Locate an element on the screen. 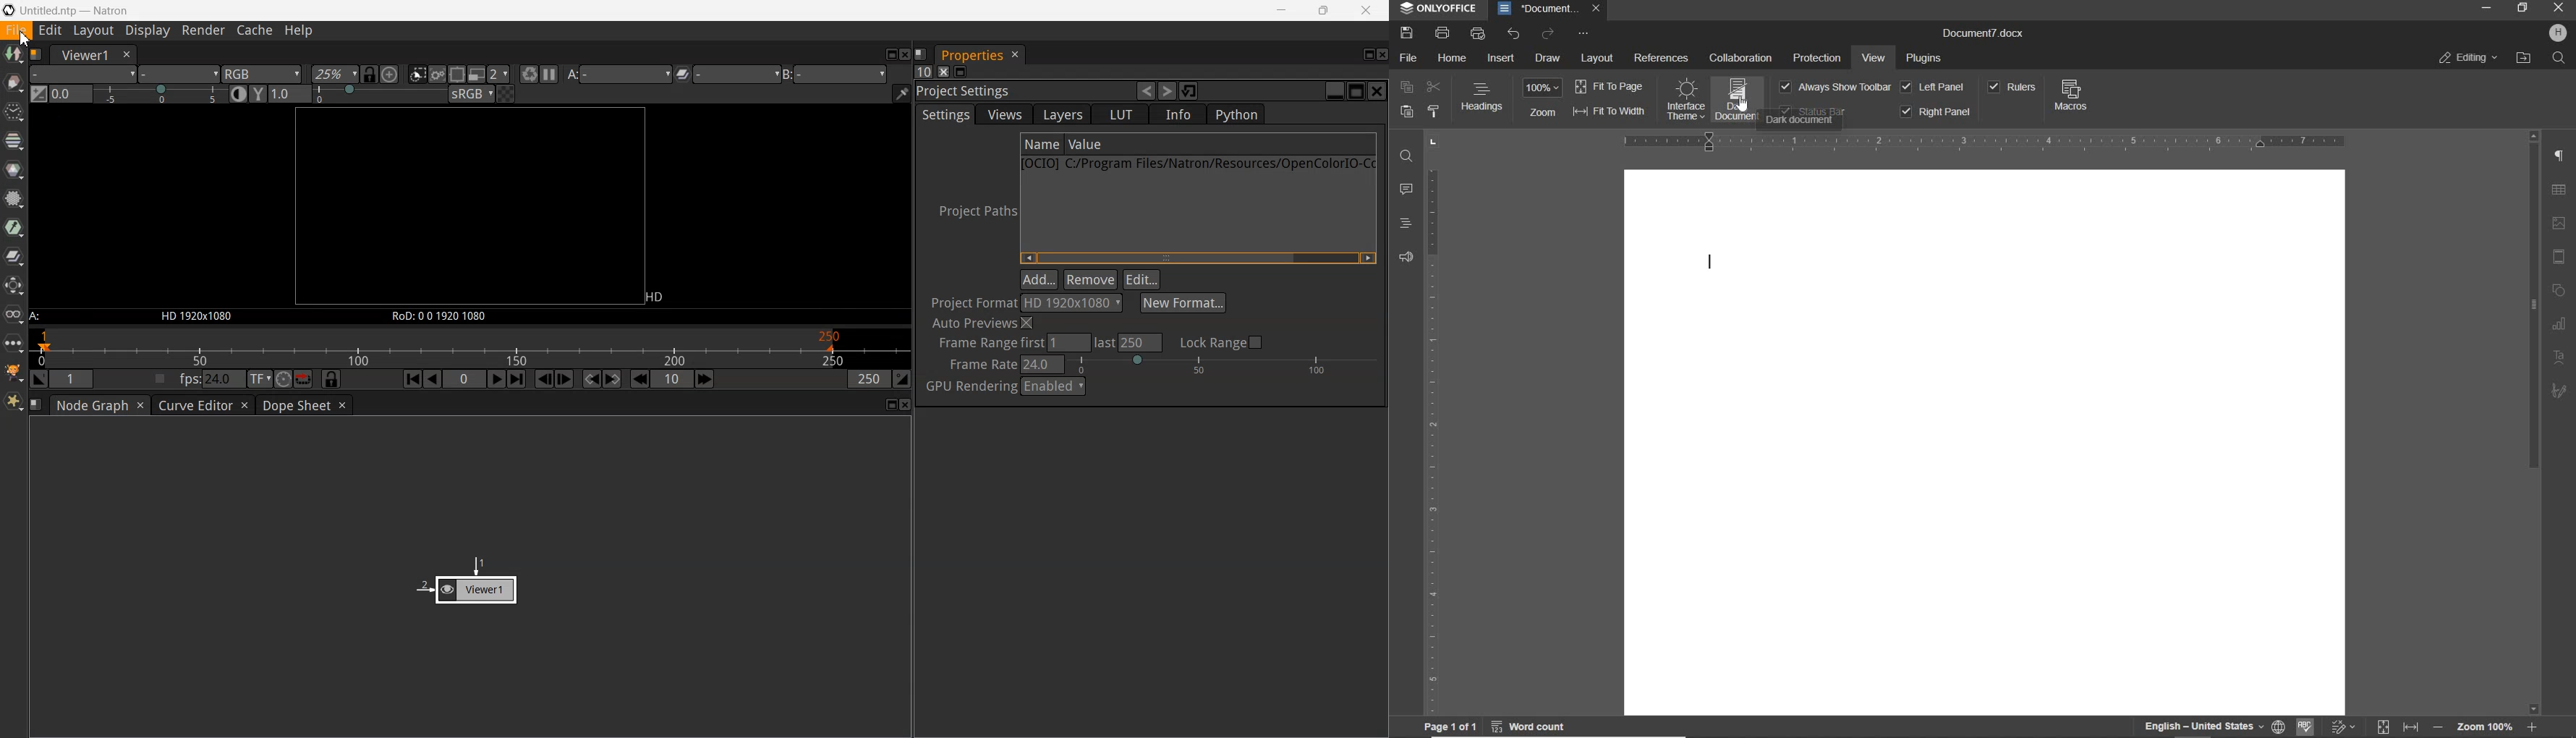  DOCUMENT NAME is located at coordinates (1550, 9).